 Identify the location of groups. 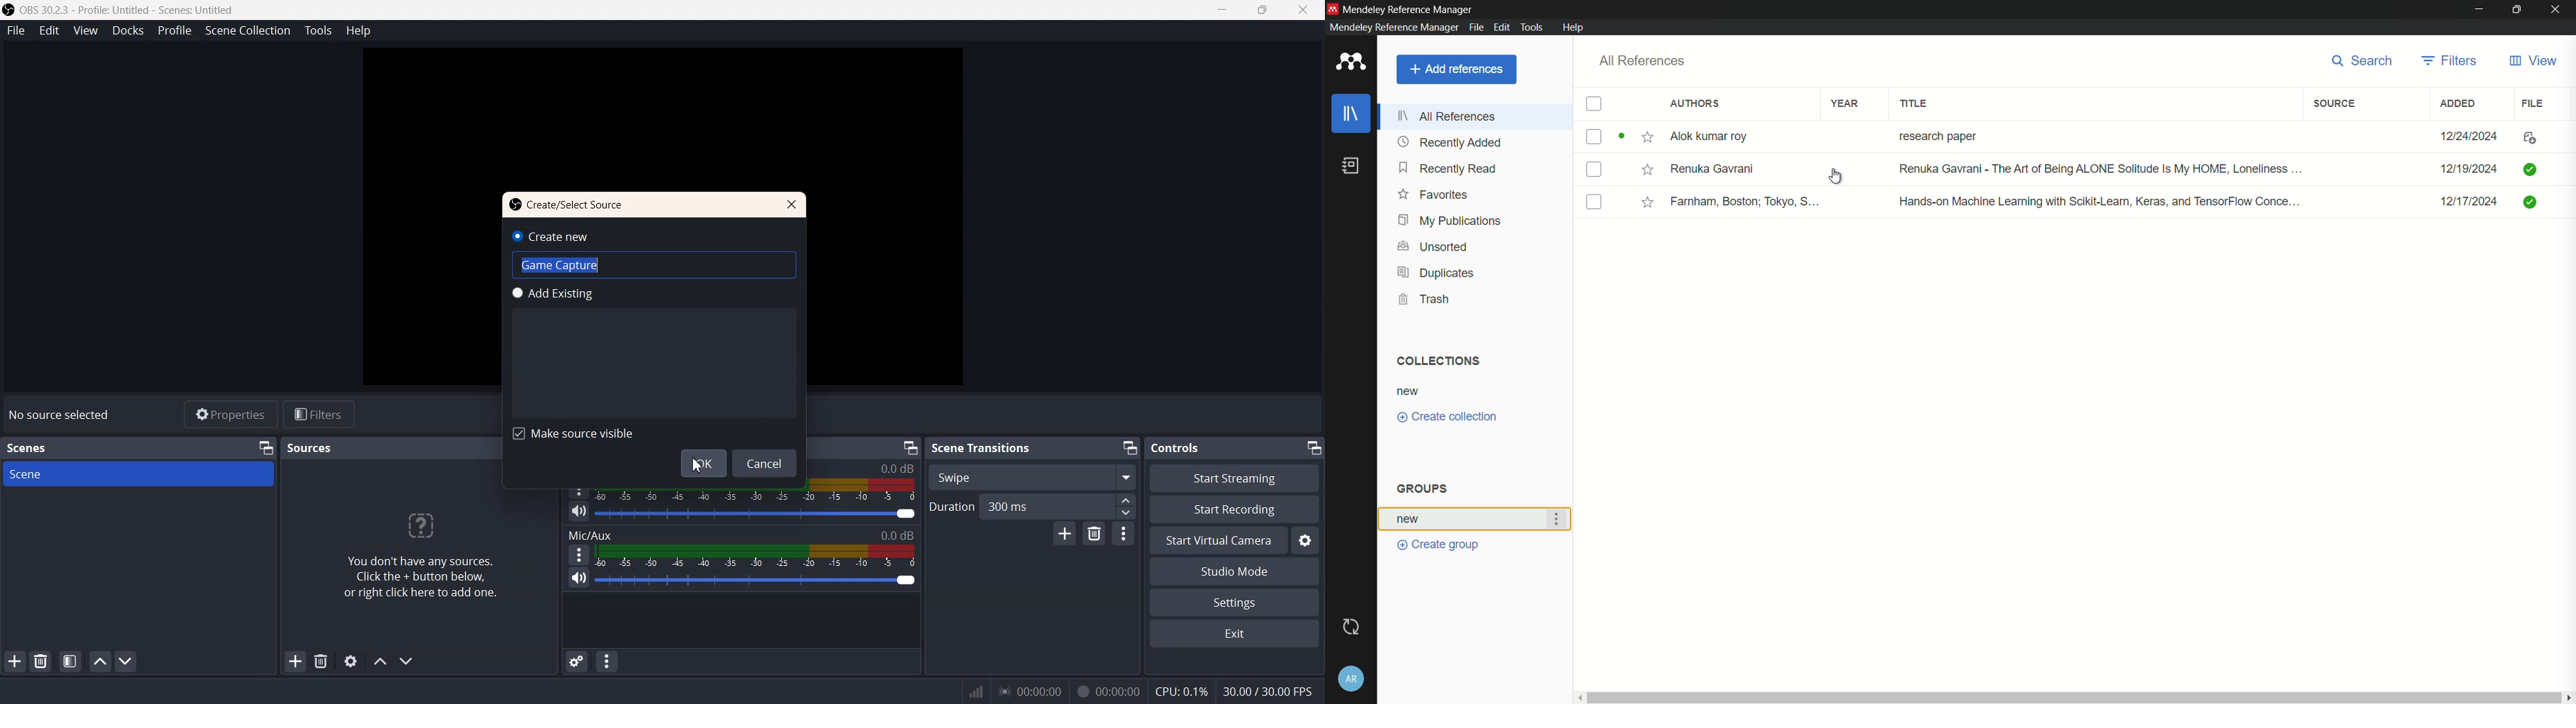
(1423, 489).